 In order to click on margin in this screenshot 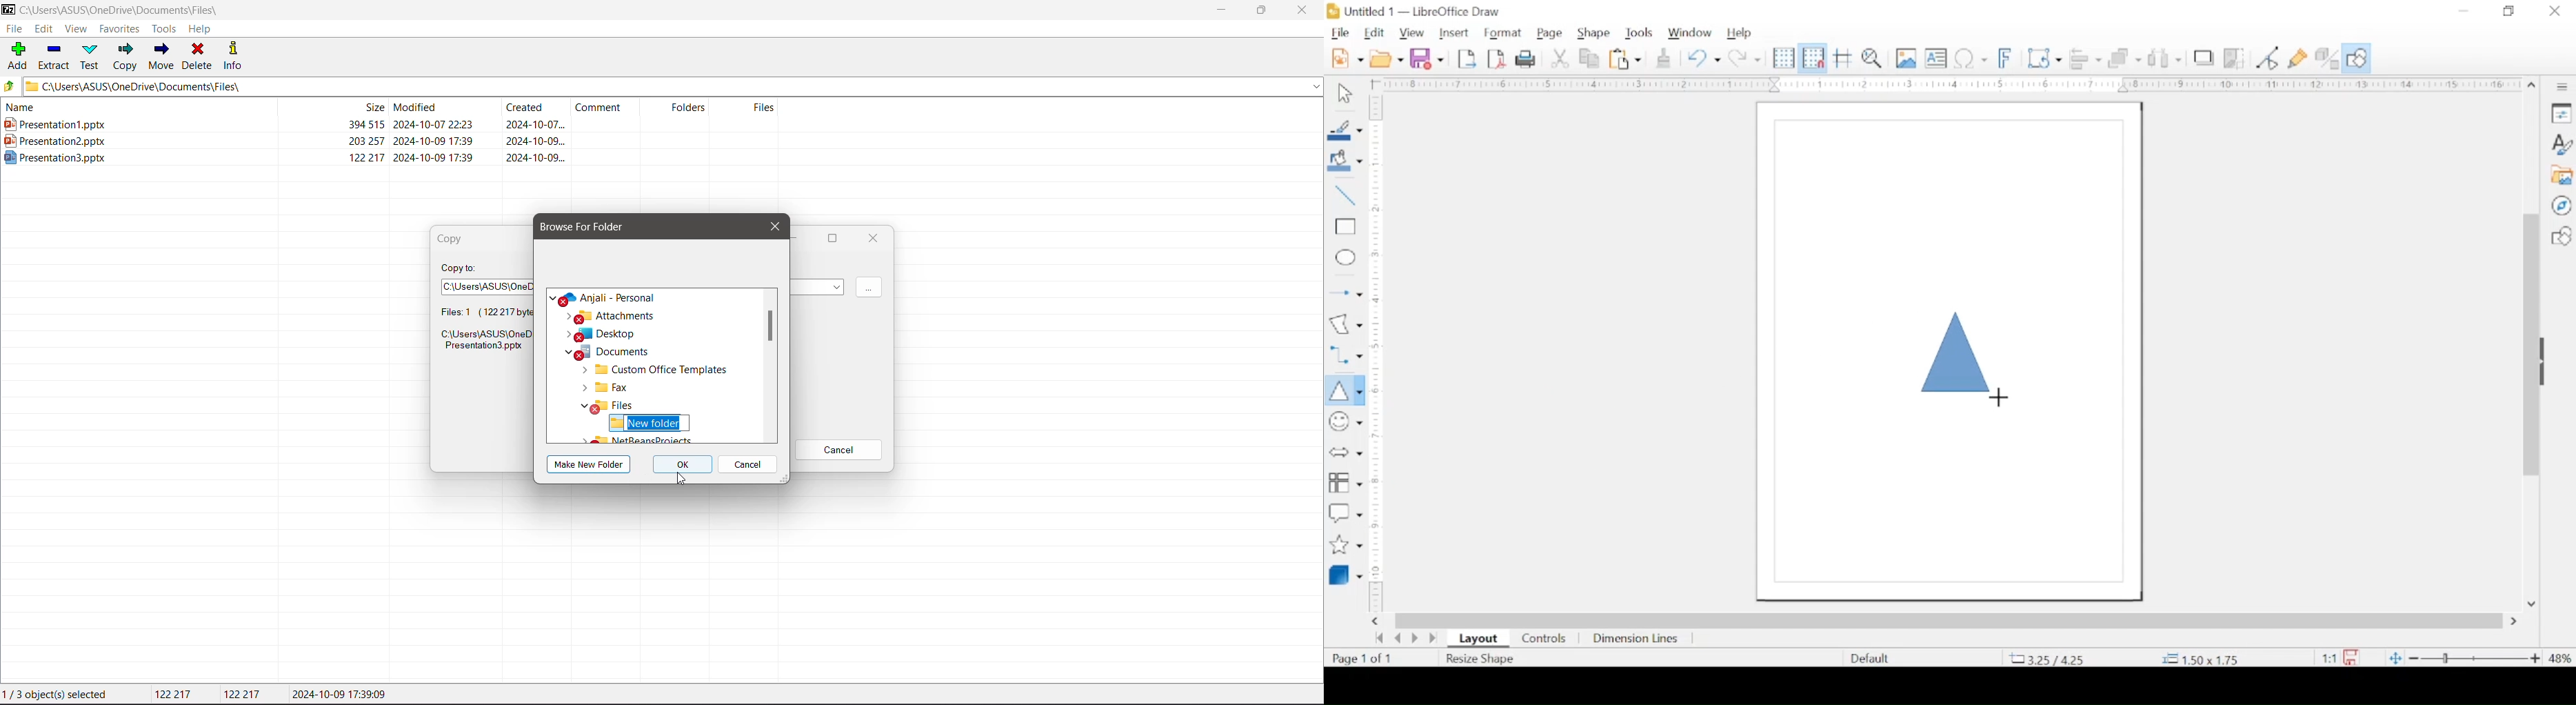, I will do `click(1378, 355)`.